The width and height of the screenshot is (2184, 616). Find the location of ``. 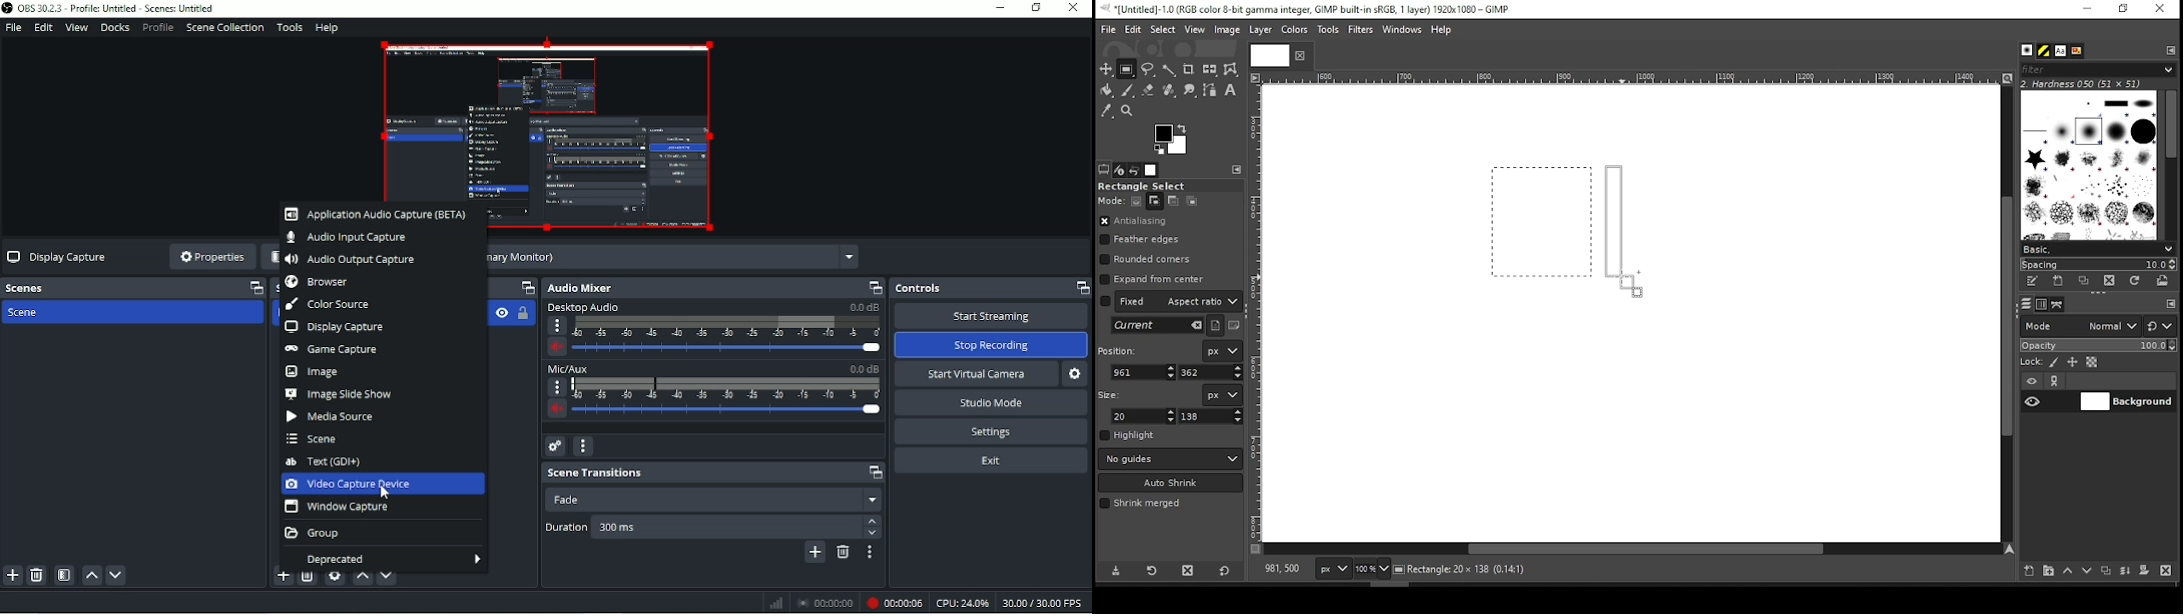

 is located at coordinates (725, 527).